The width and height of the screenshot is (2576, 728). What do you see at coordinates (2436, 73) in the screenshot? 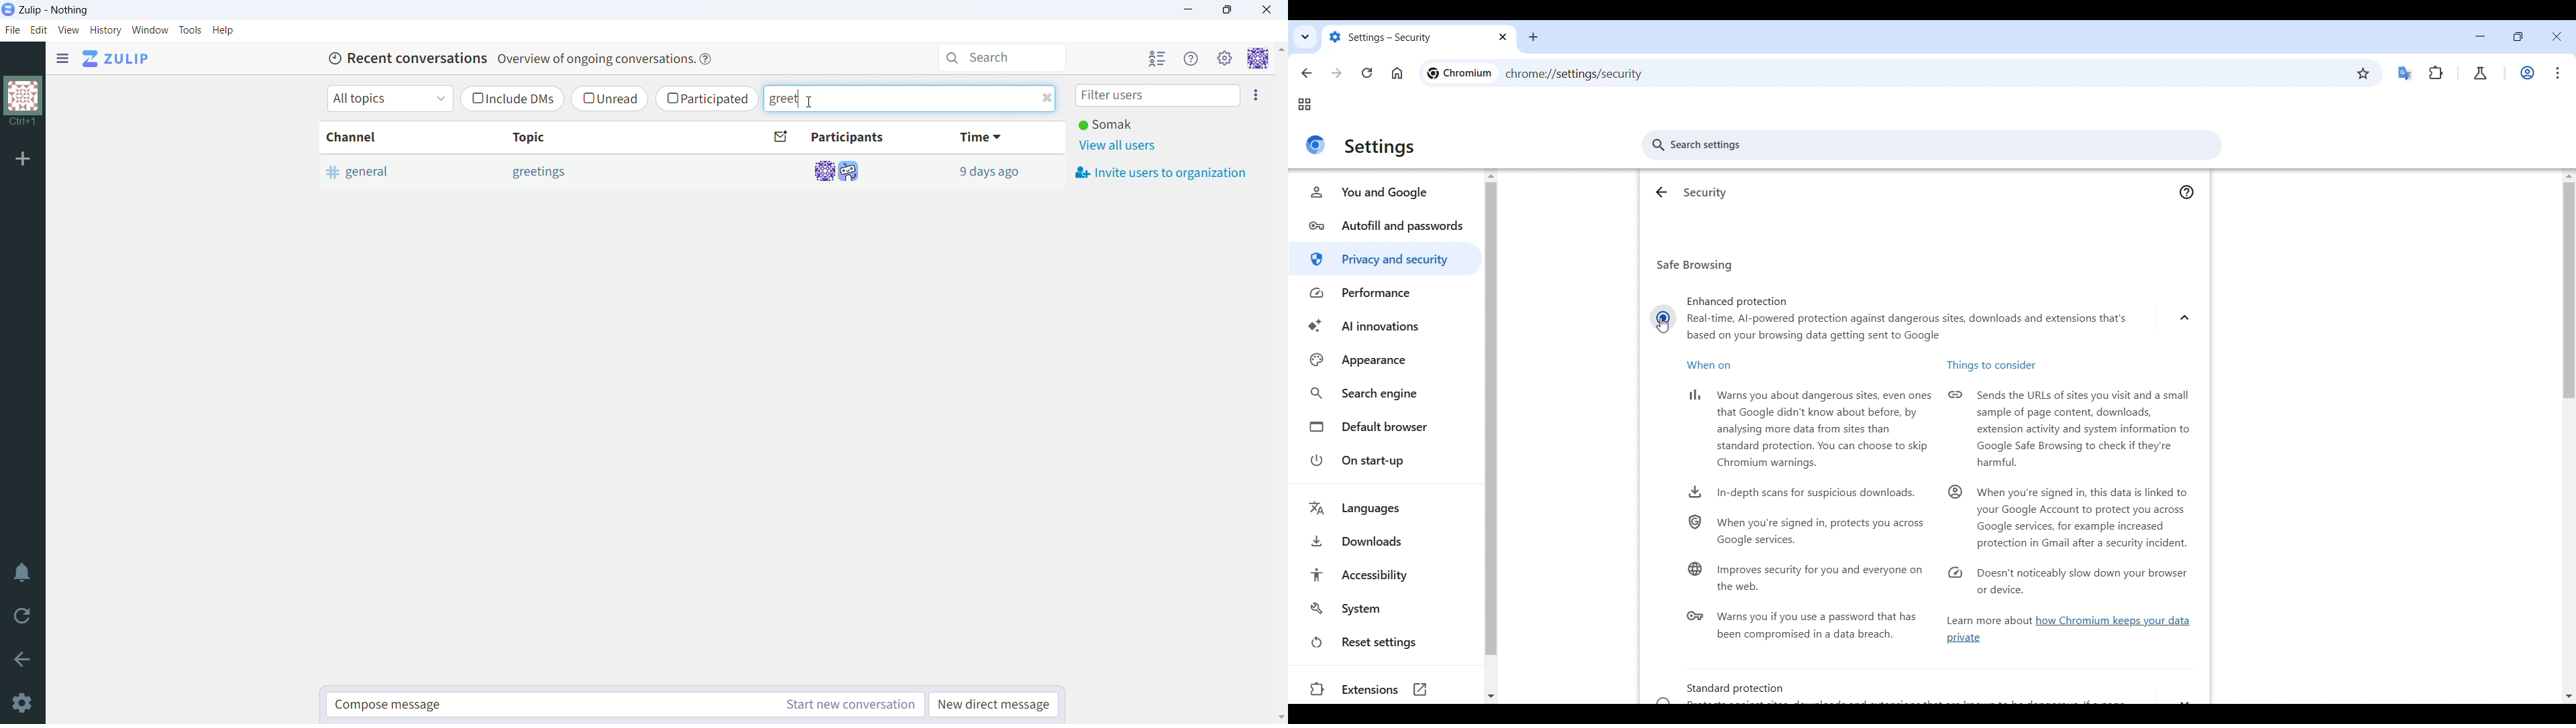
I see `Extensions` at bounding box center [2436, 73].